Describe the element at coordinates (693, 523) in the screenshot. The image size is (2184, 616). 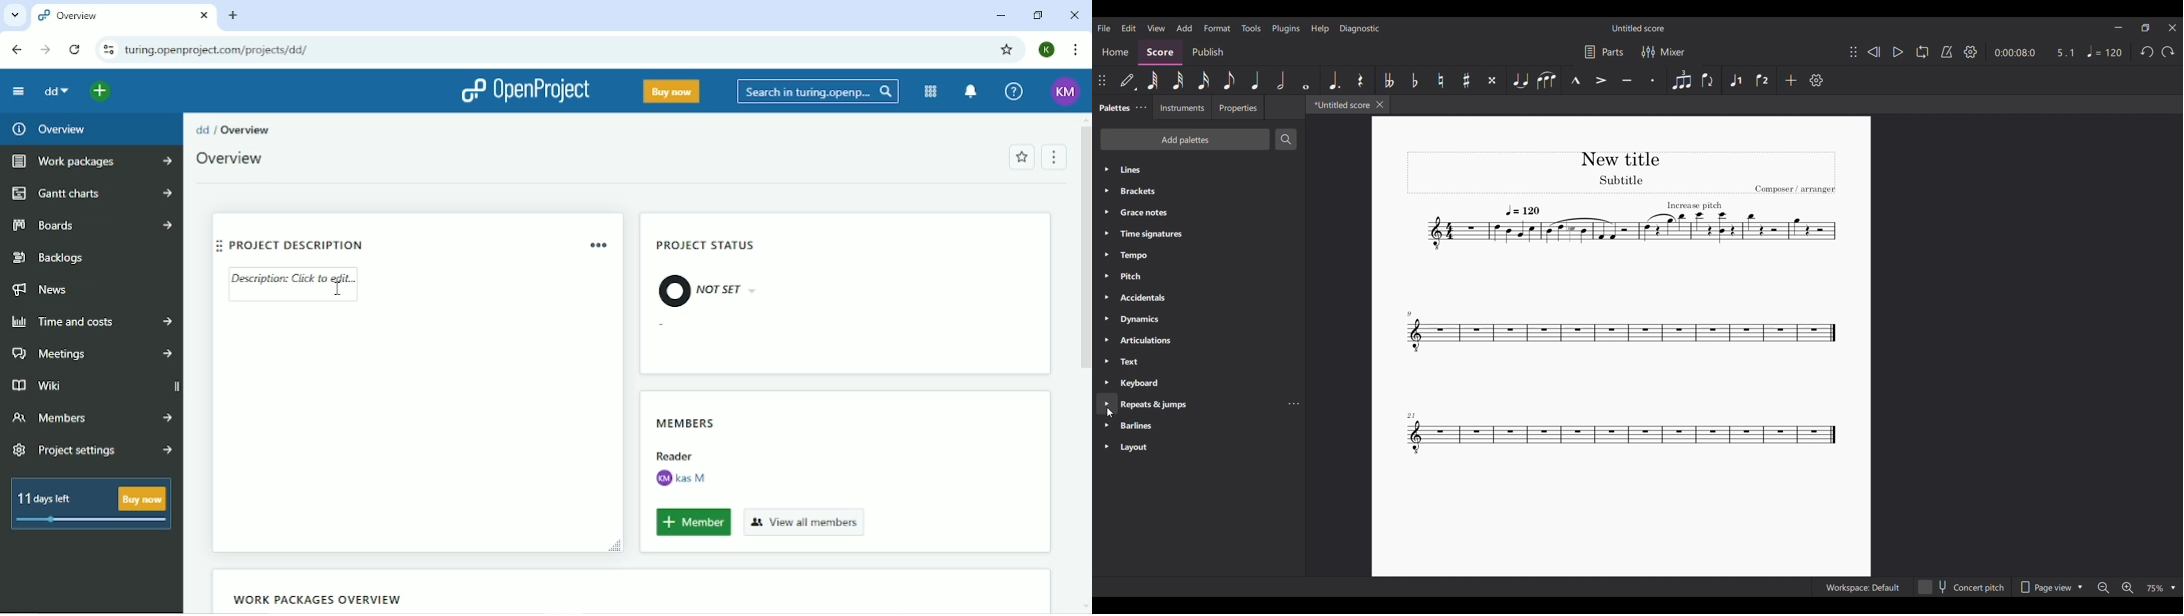
I see `Member` at that location.